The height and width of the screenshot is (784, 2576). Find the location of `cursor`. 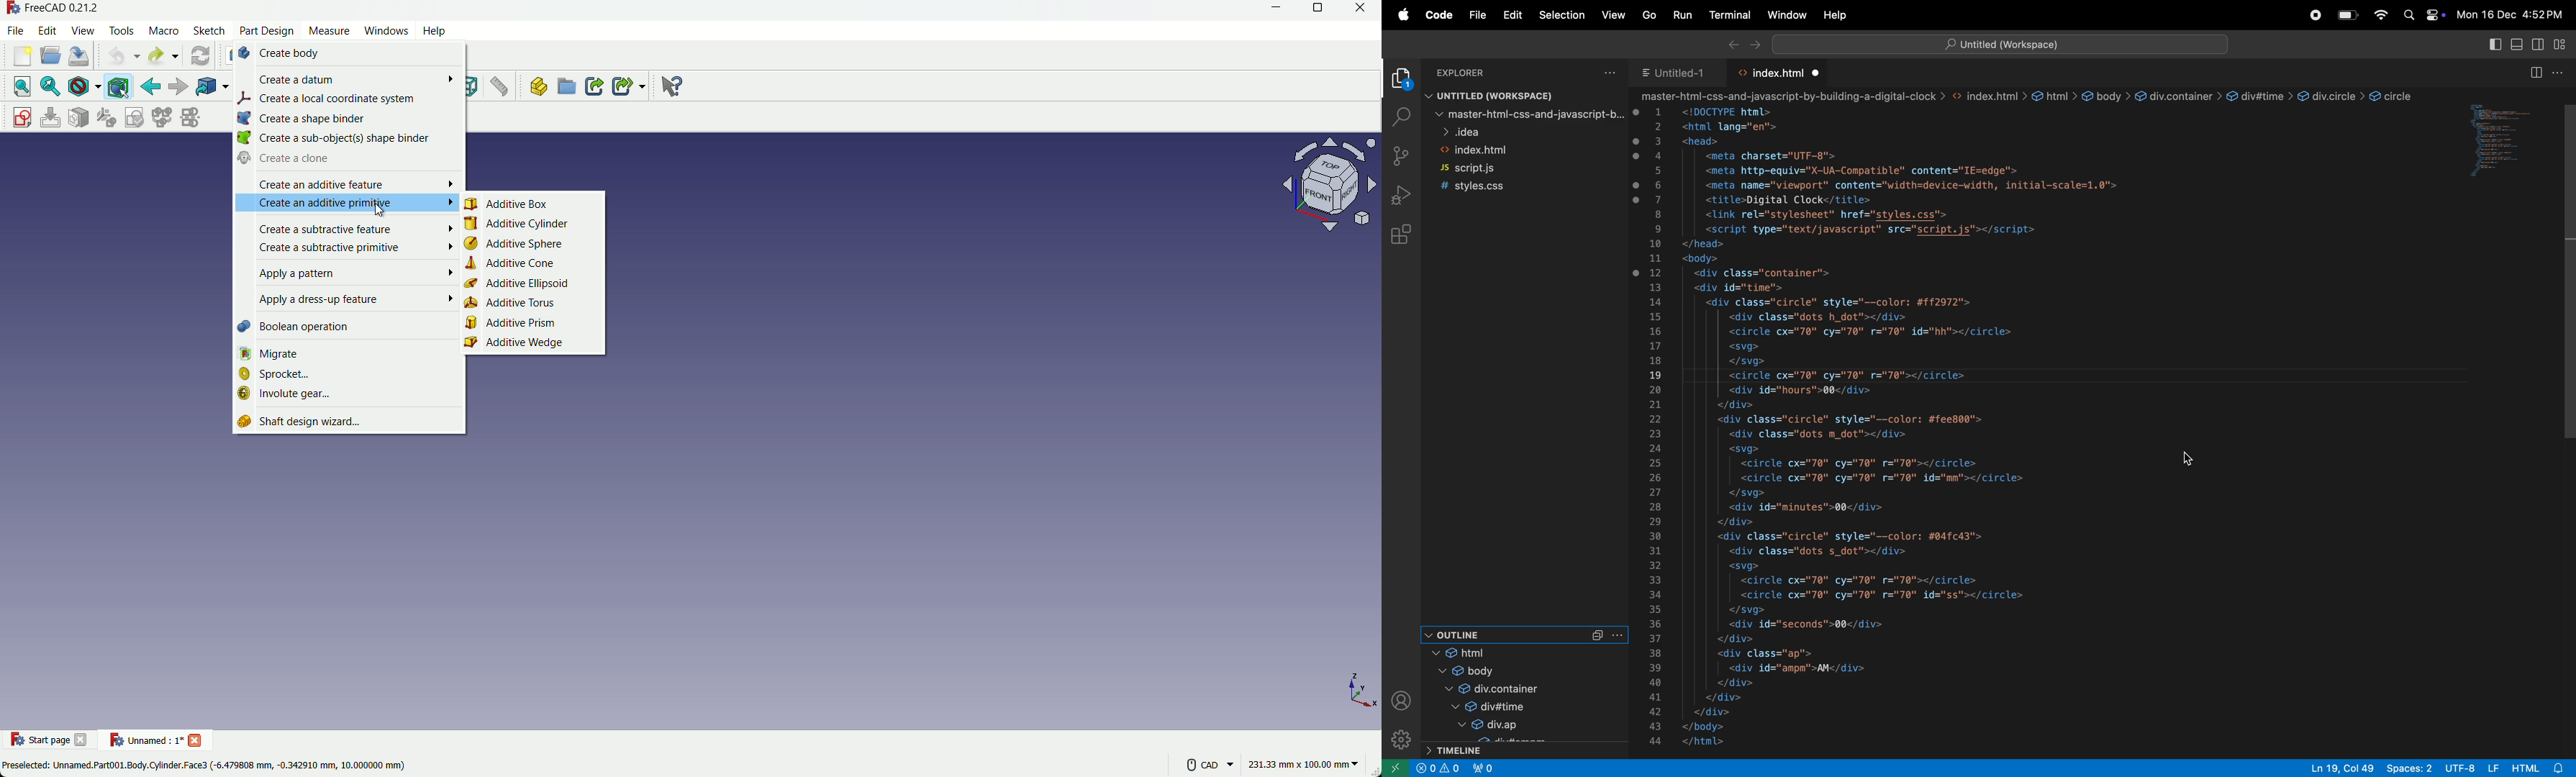

cursor is located at coordinates (381, 211).